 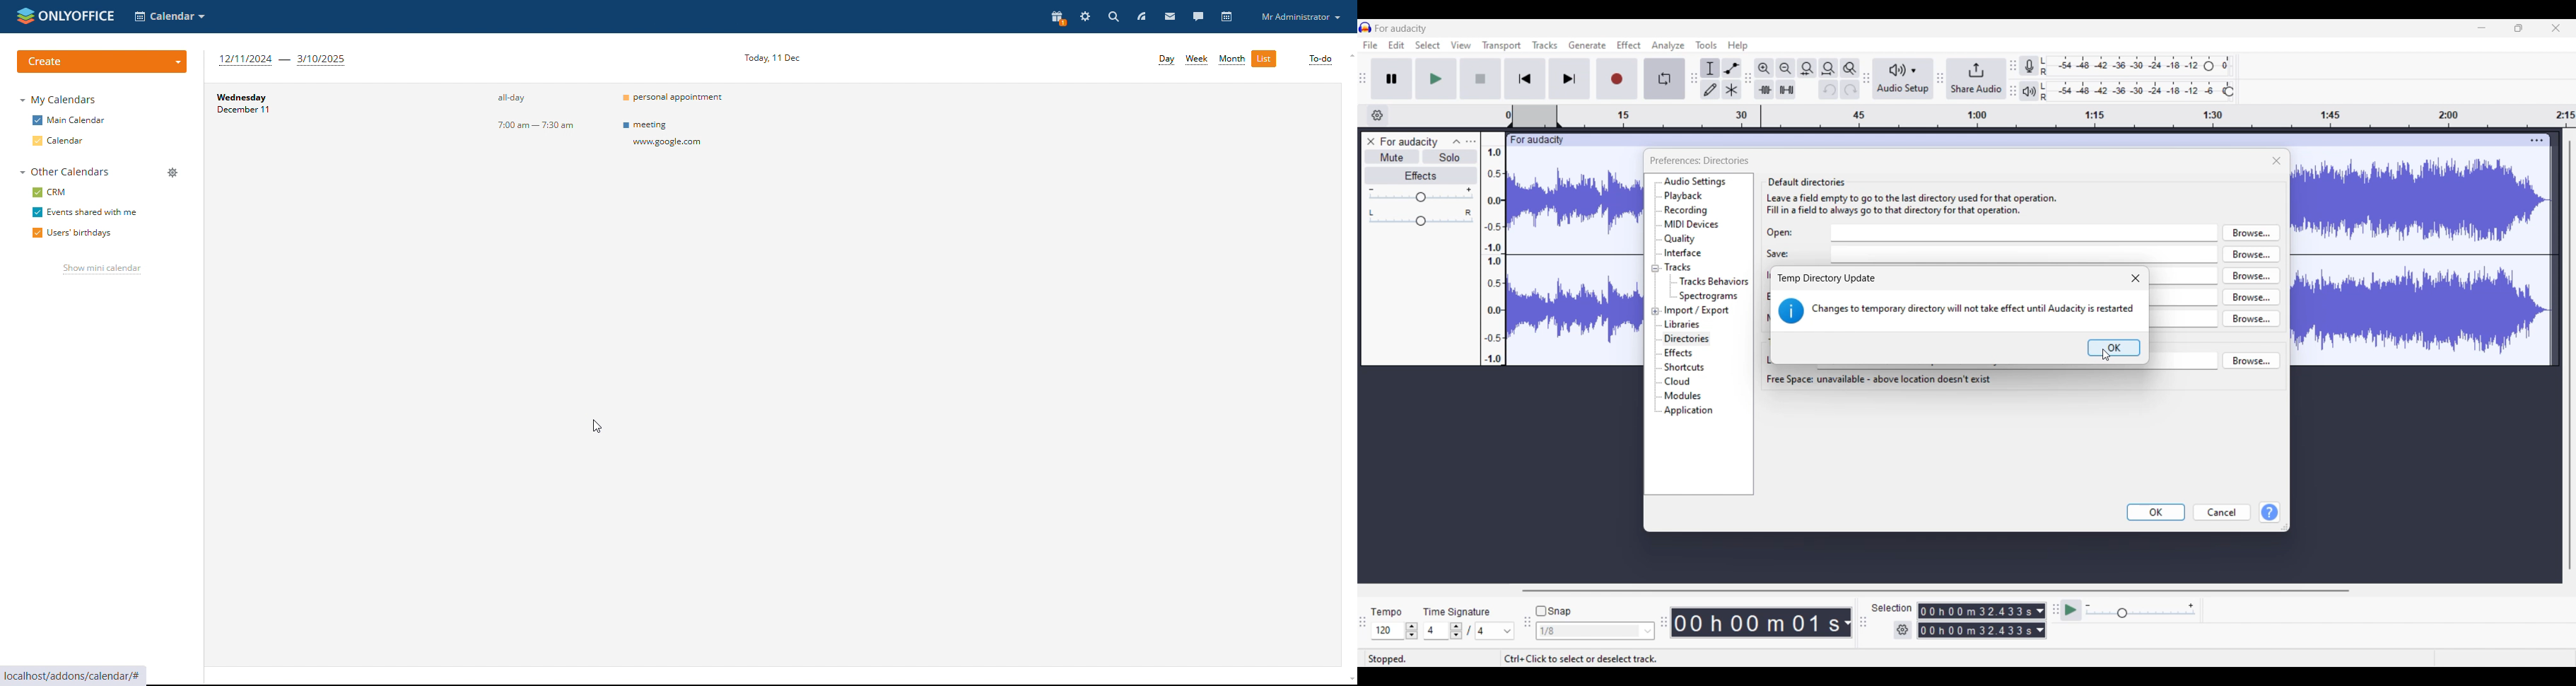 I want to click on Generate menu, so click(x=1587, y=45).